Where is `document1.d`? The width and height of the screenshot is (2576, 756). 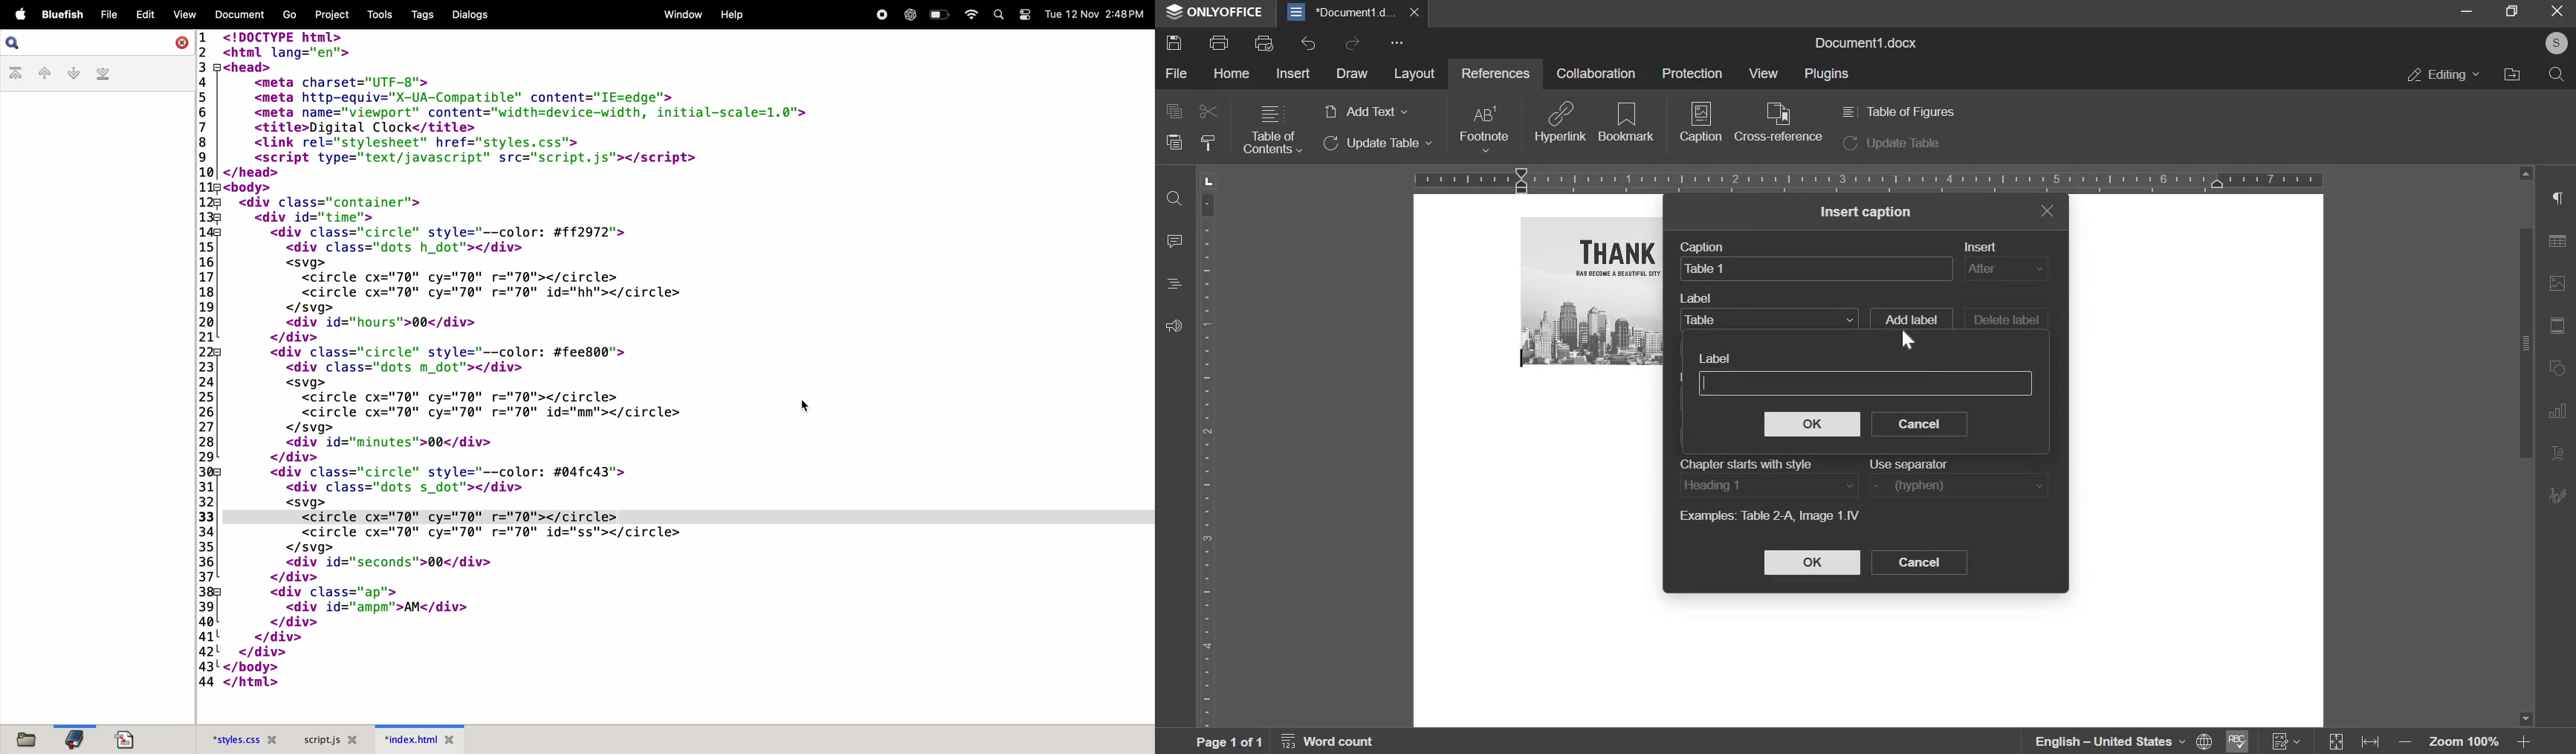 document1.d is located at coordinates (1344, 12).